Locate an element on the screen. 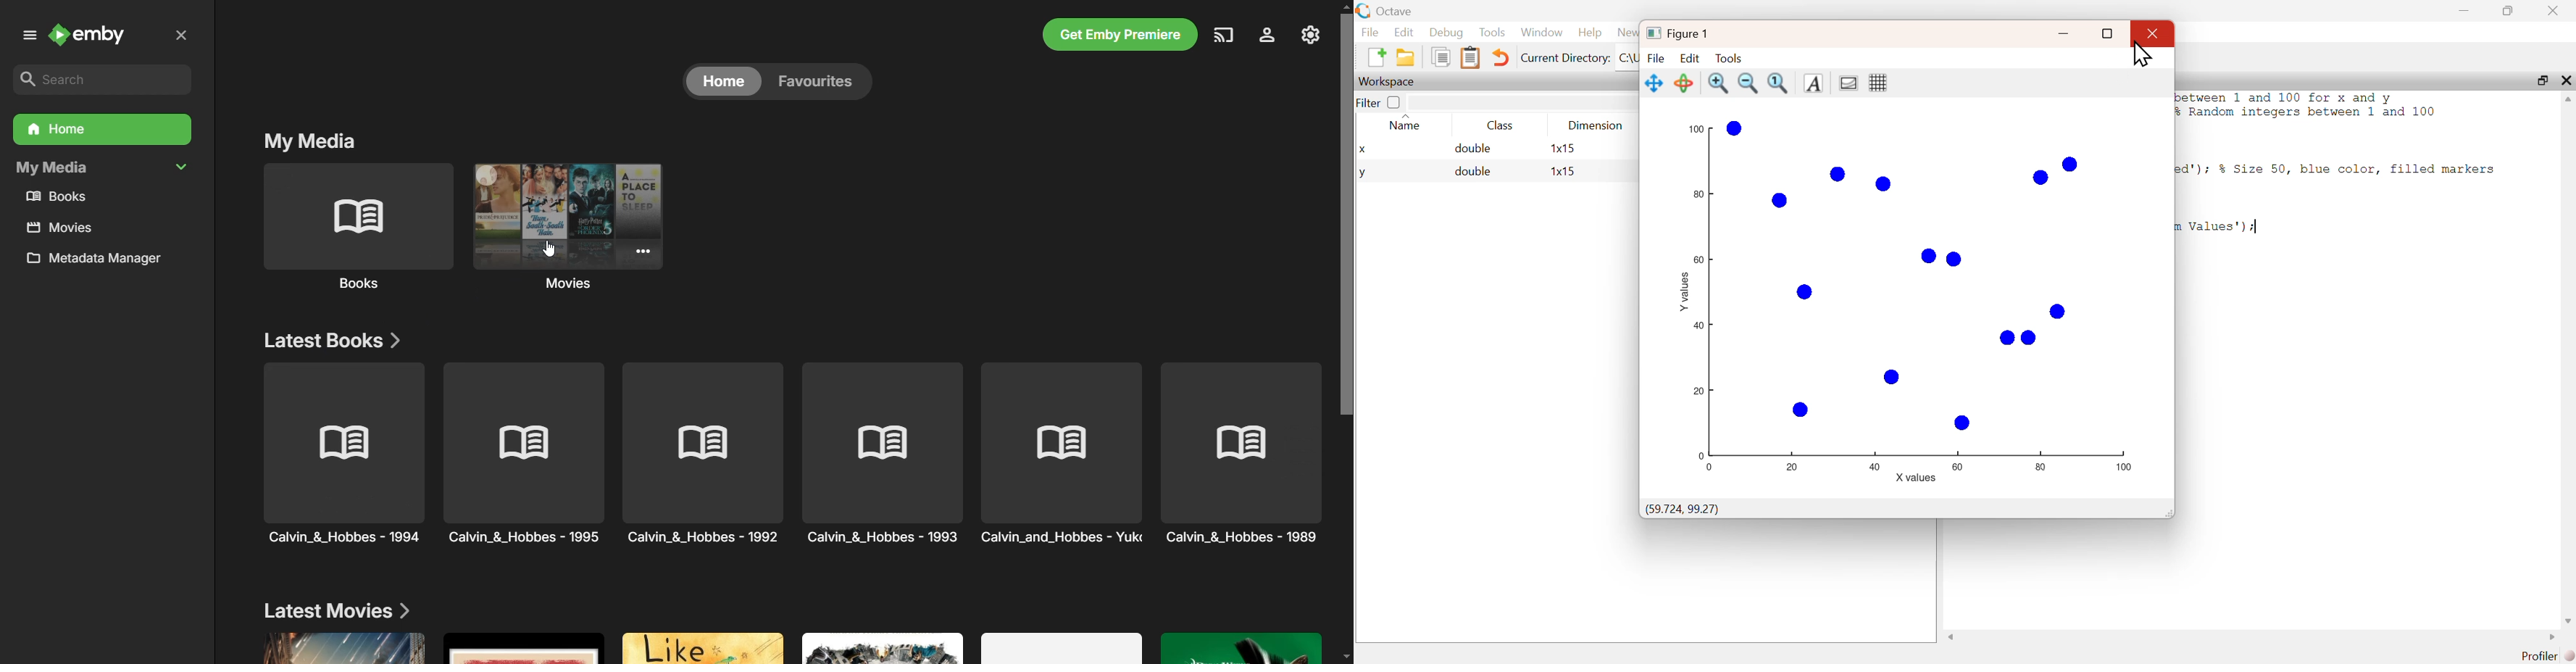 This screenshot has height=672, width=2576. Duplicate is located at coordinates (1440, 56).